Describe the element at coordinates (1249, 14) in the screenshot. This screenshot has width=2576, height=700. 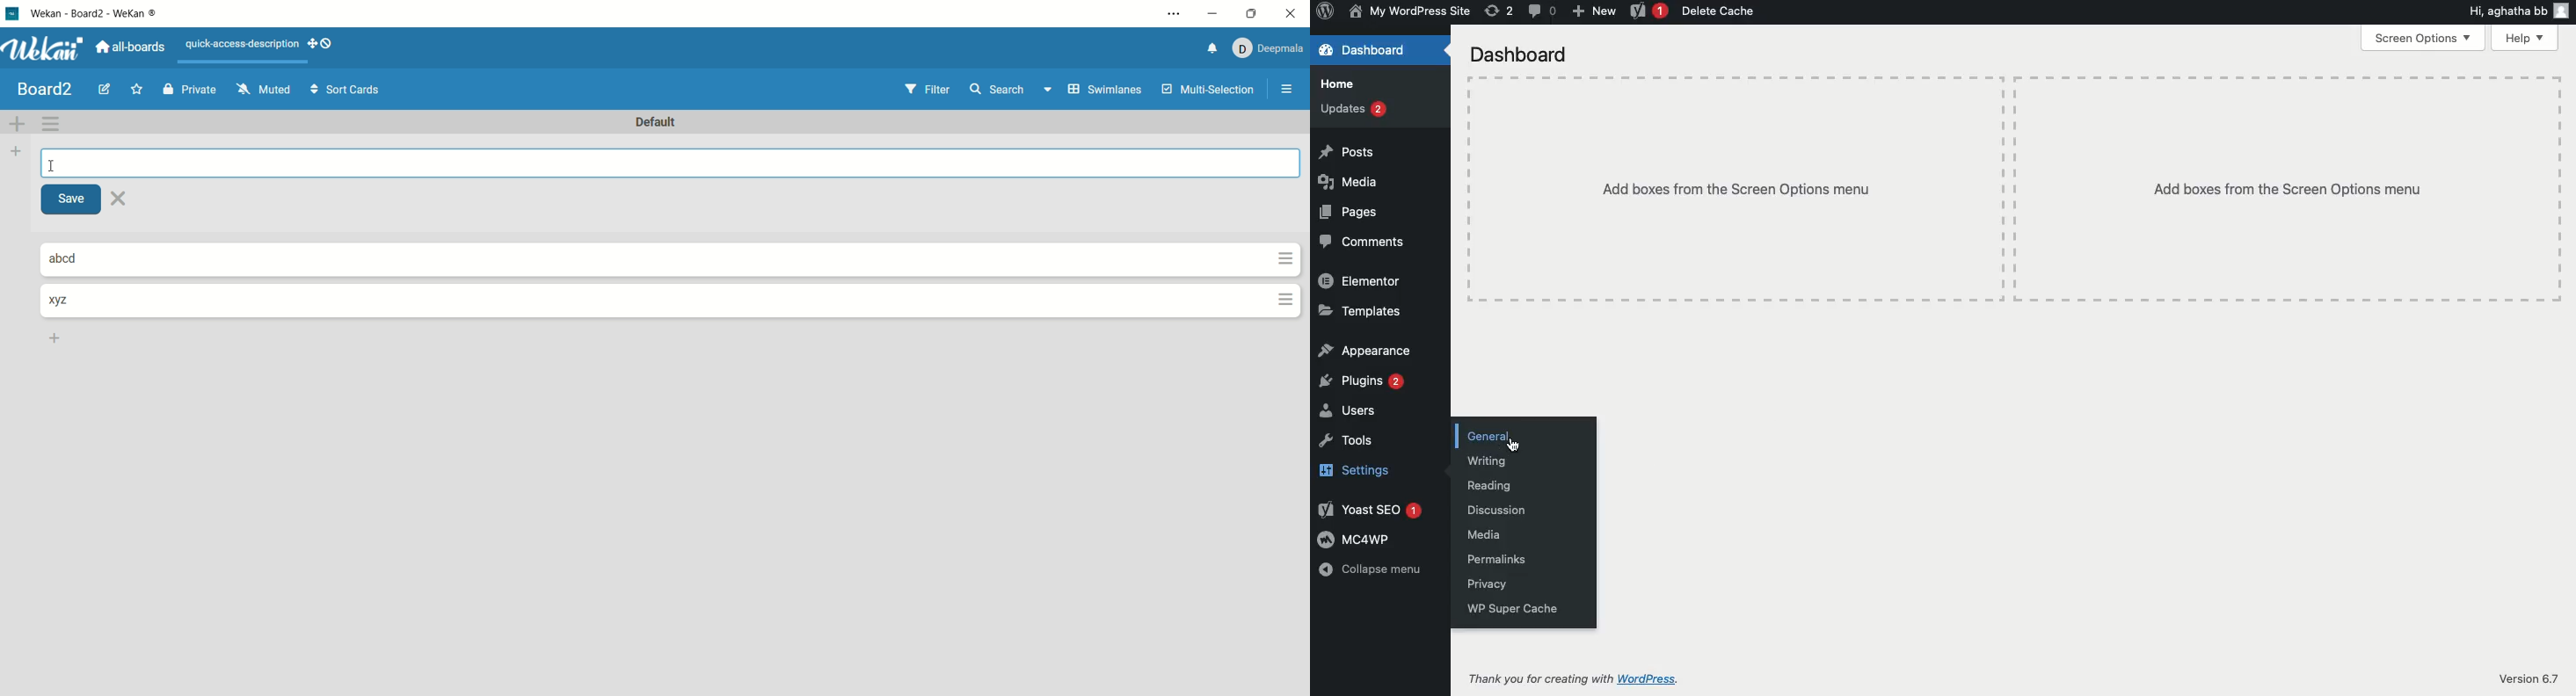
I see `maximize` at that location.